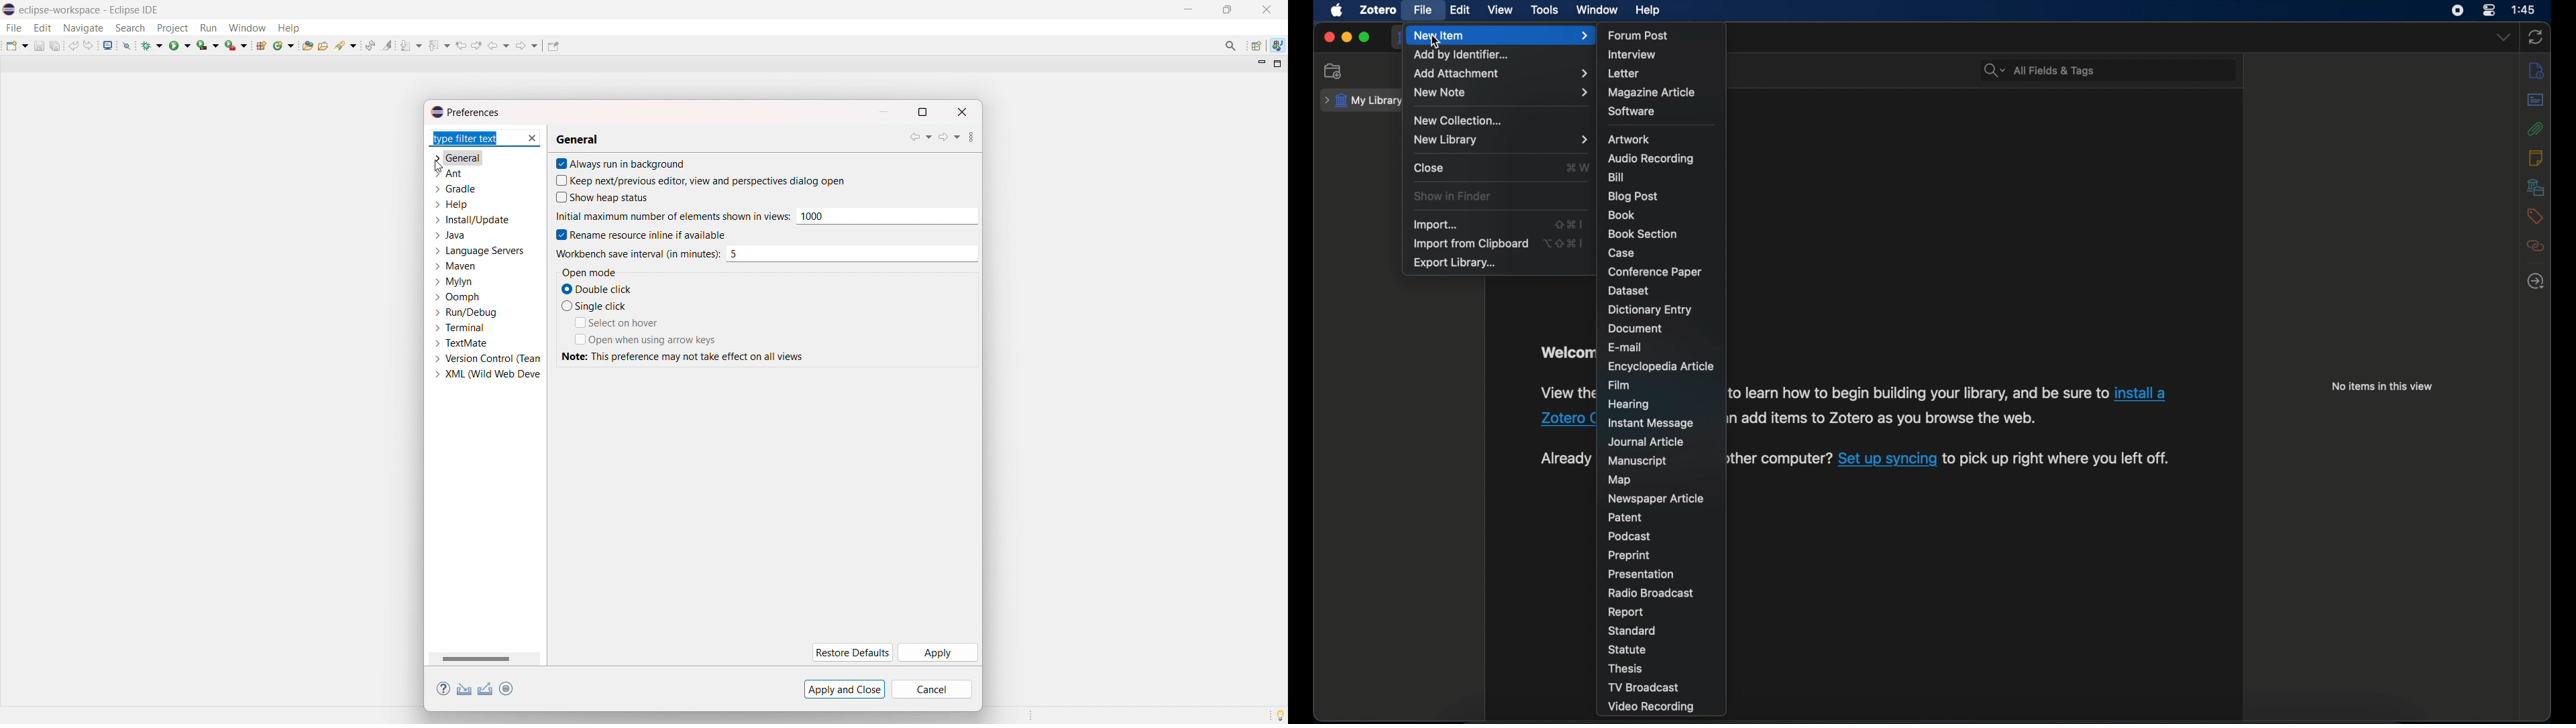 The width and height of the screenshot is (2576, 728). What do you see at coordinates (1436, 42) in the screenshot?
I see `cursor` at bounding box center [1436, 42].